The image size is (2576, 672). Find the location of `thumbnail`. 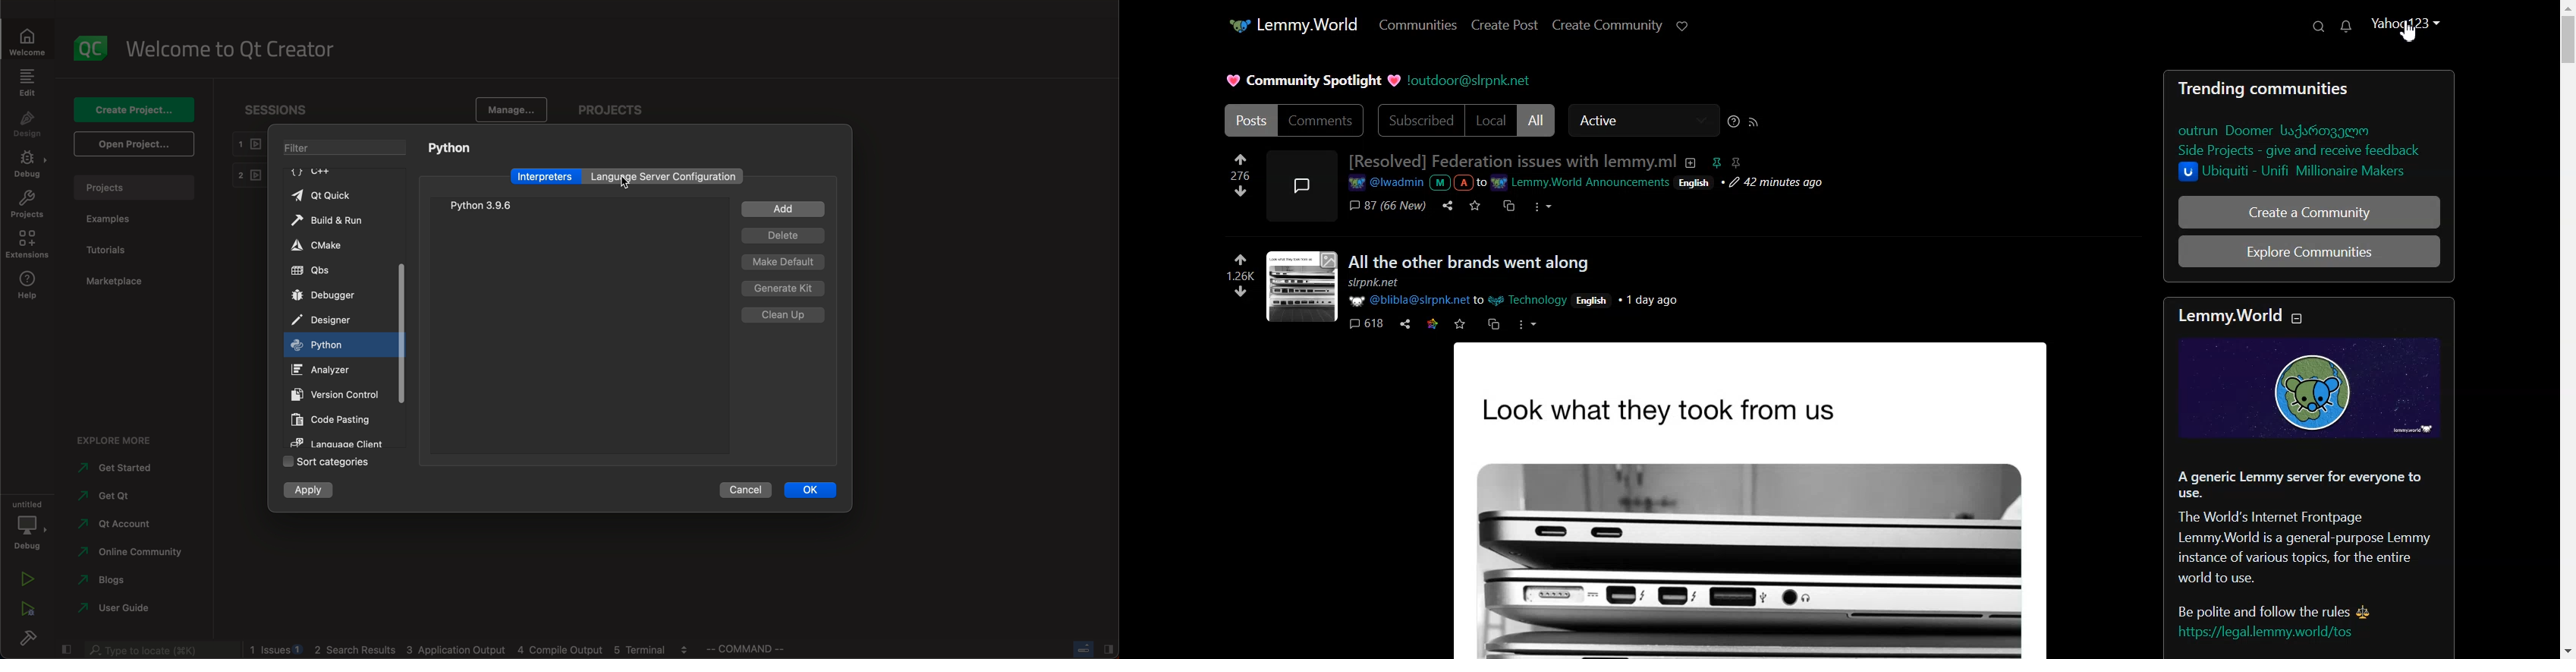

thumbnail is located at coordinates (1301, 287).